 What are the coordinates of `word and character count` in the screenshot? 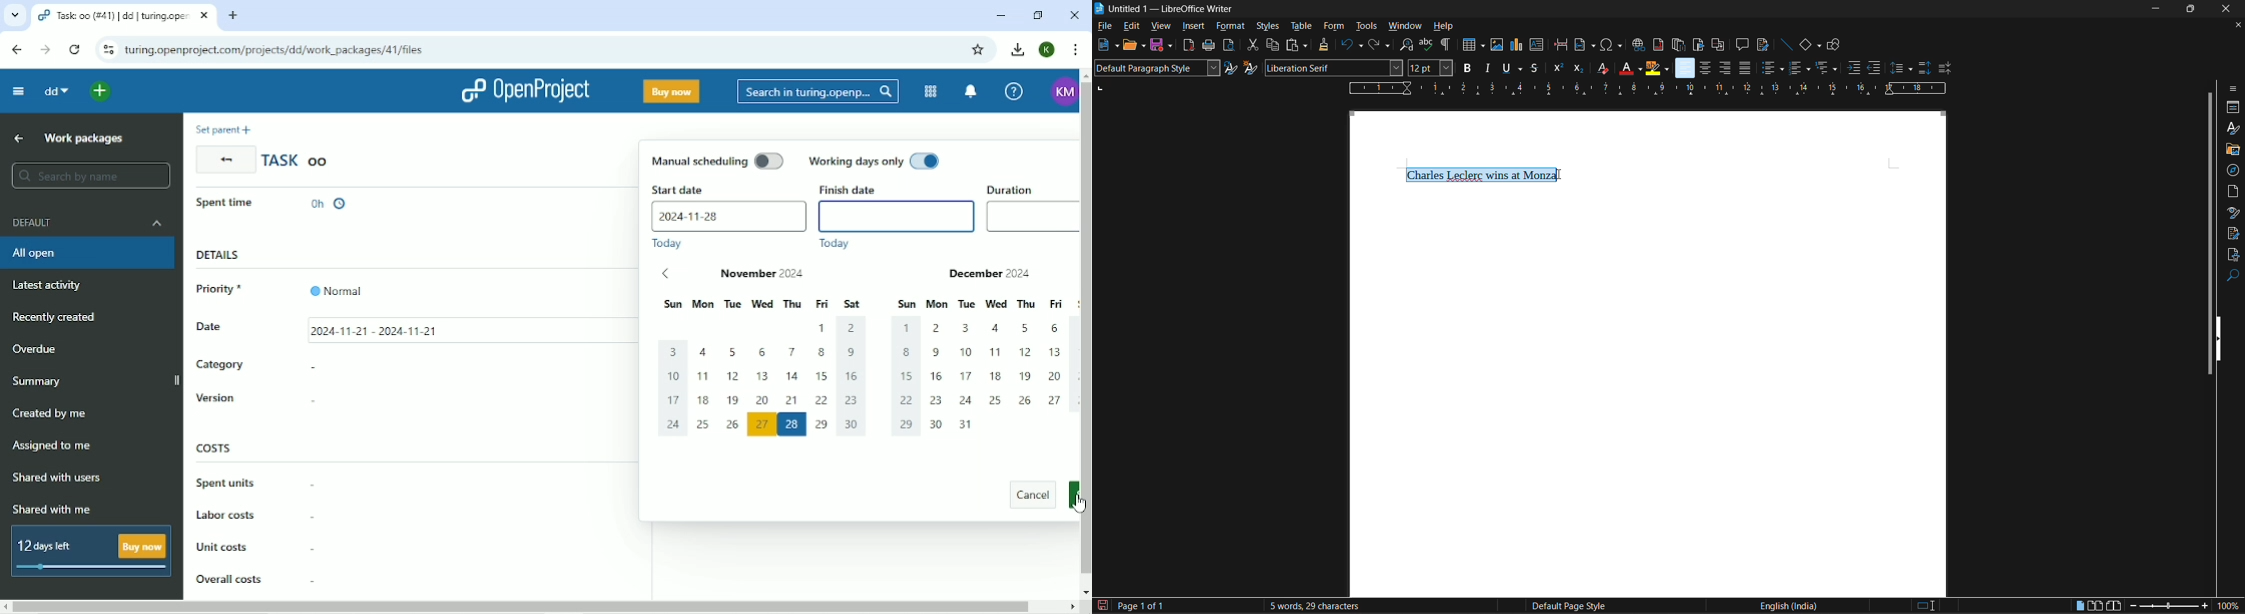 It's located at (1313, 606).